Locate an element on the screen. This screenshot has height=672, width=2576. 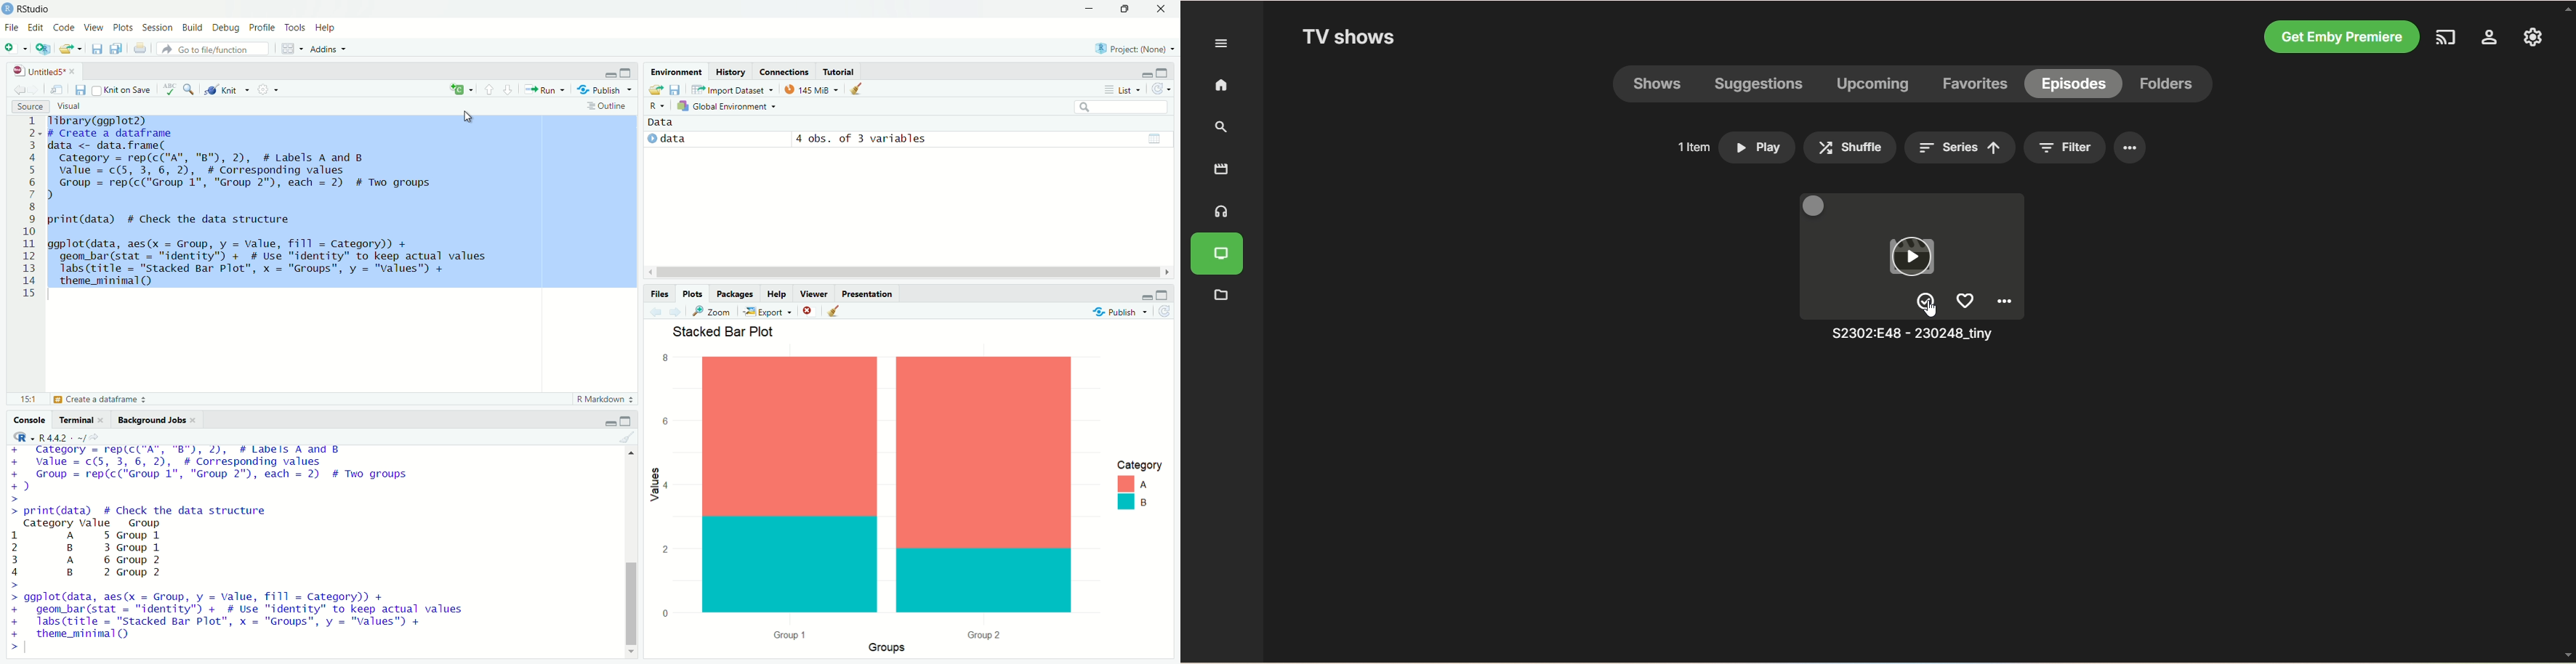
Addins is located at coordinates (331, 50).